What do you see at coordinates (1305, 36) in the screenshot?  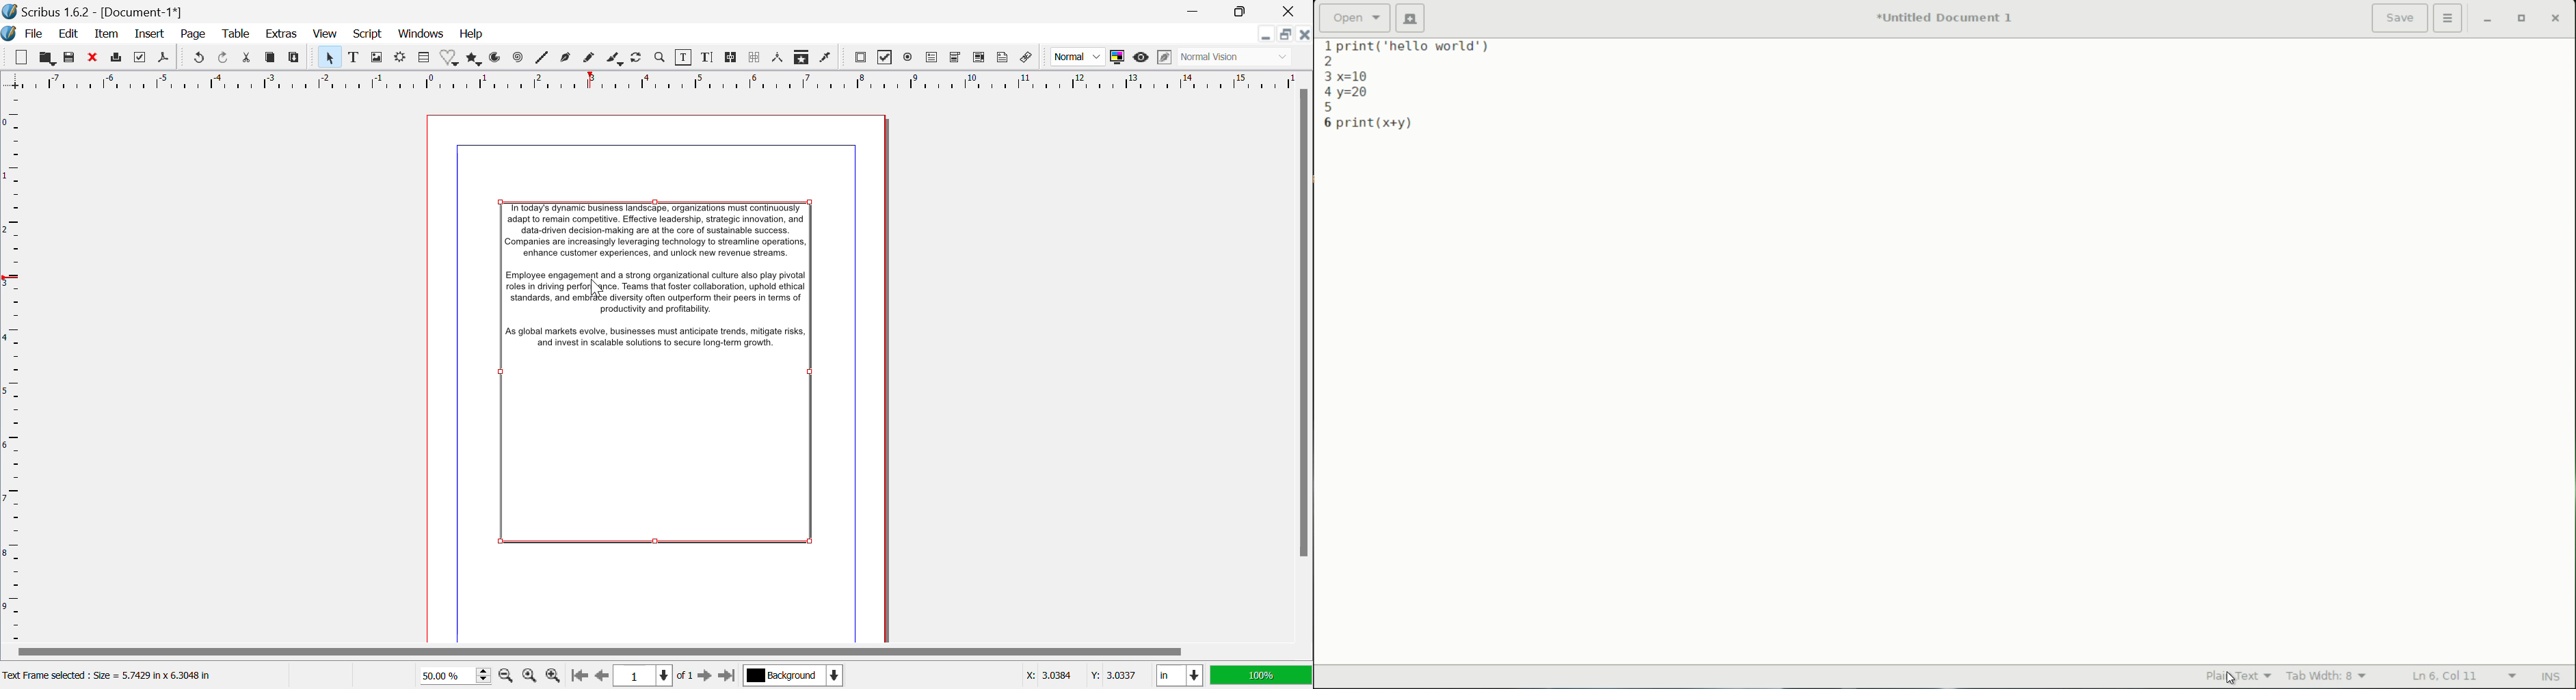 I see `Close` at bounding box center [1305, 36].